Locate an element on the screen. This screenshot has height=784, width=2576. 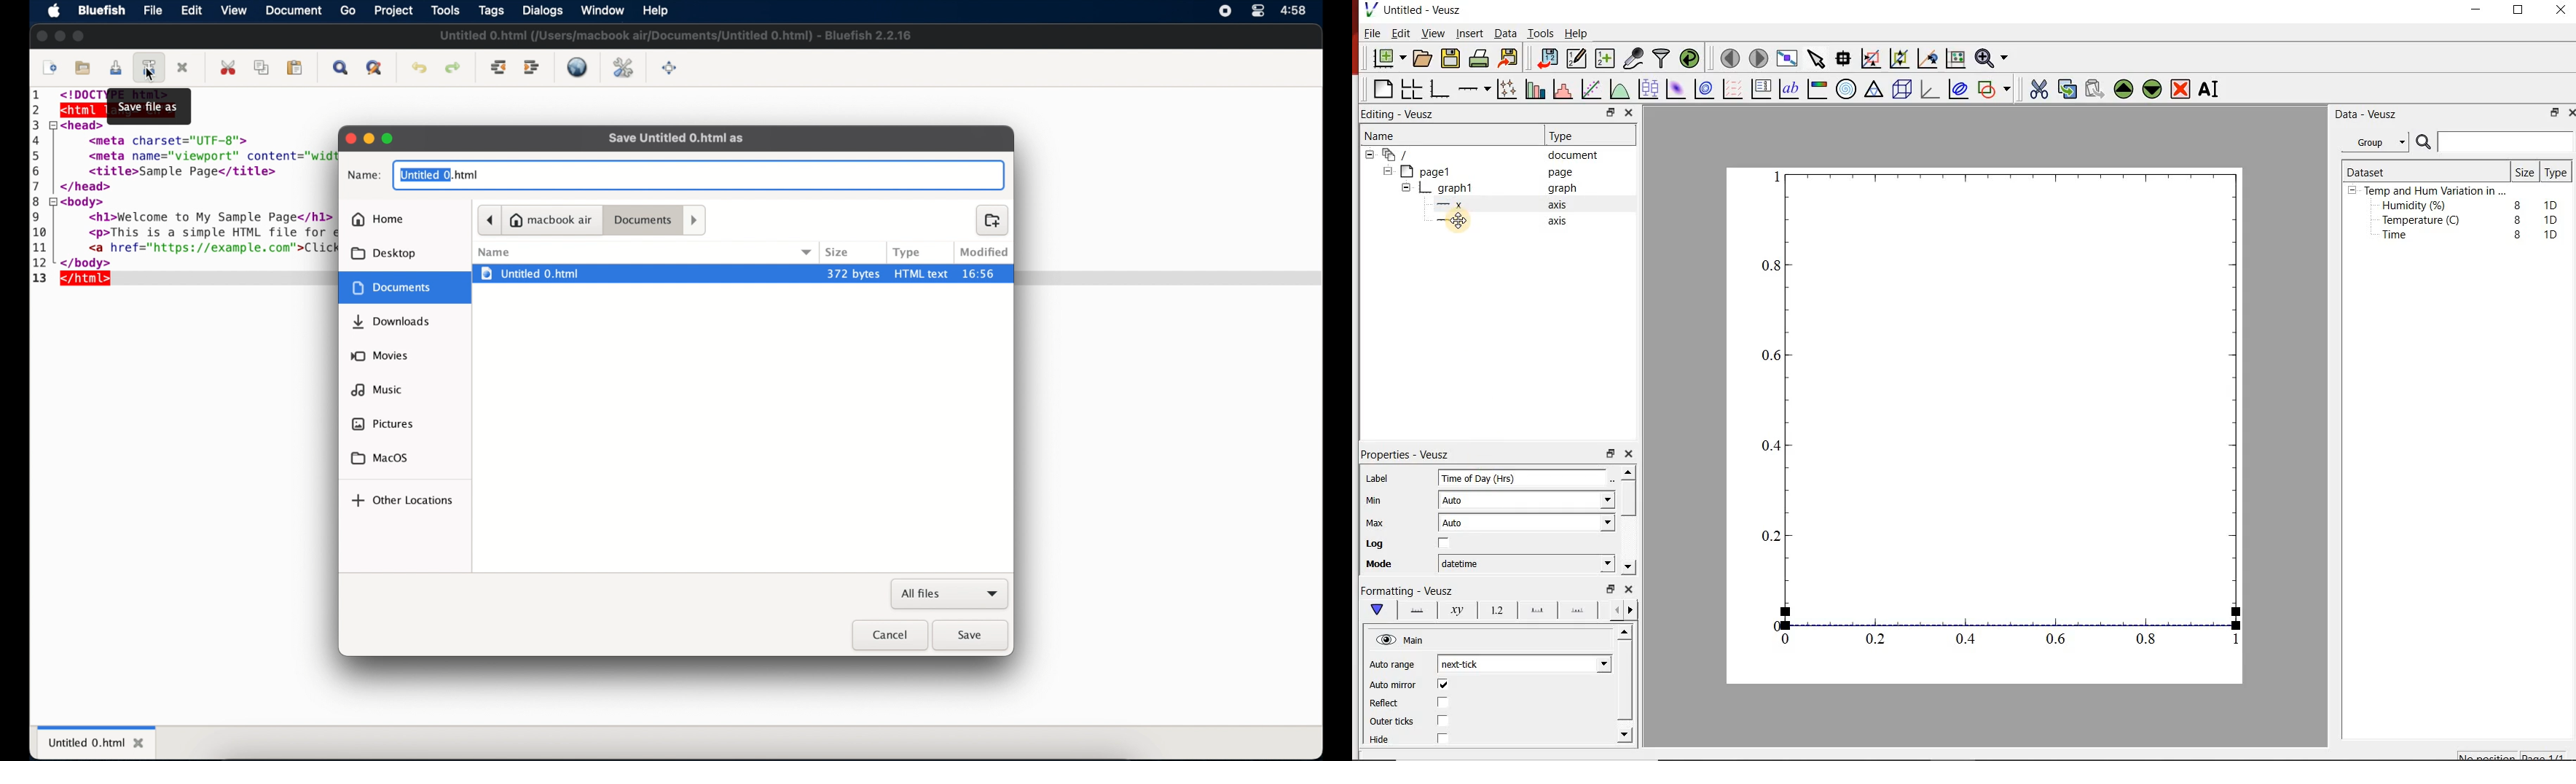
help is located at coordinates (654, 10).